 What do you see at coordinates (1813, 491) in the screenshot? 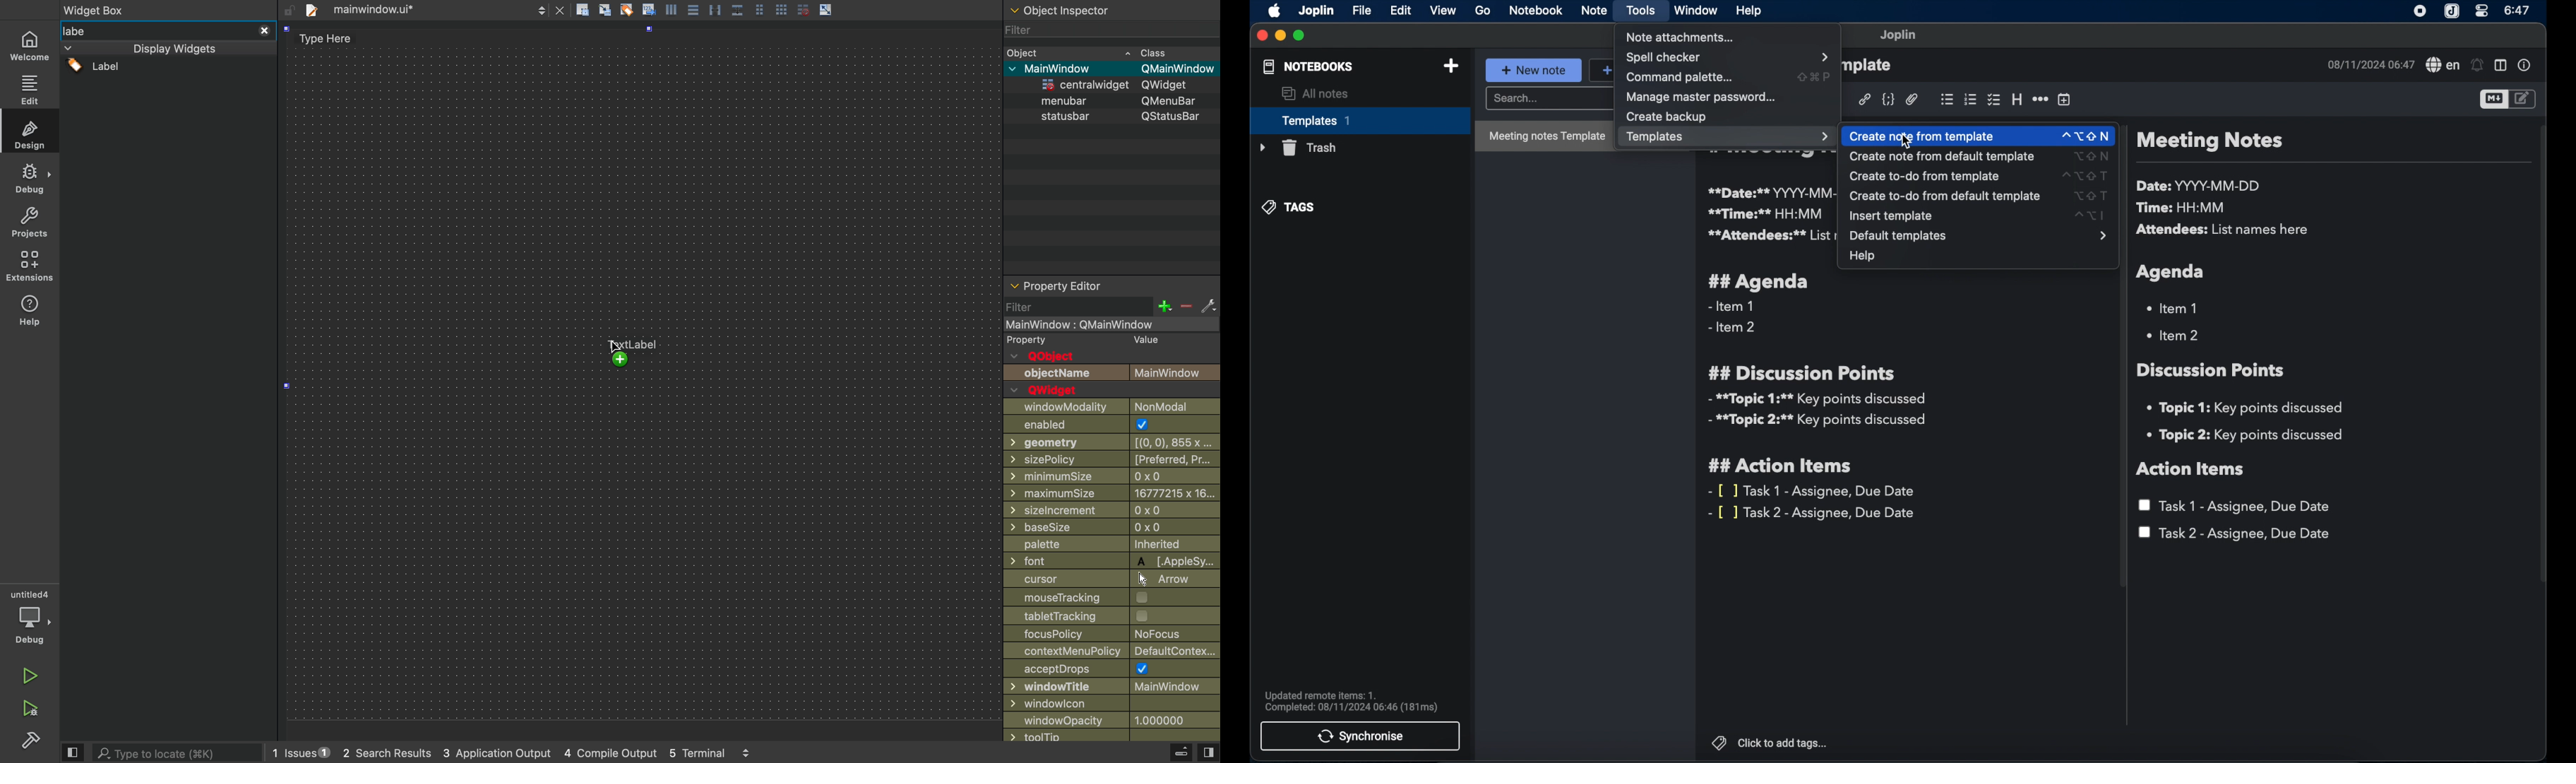
I see `- [ ] task 1- assignee, due date` at bounding box center [1813, 491].